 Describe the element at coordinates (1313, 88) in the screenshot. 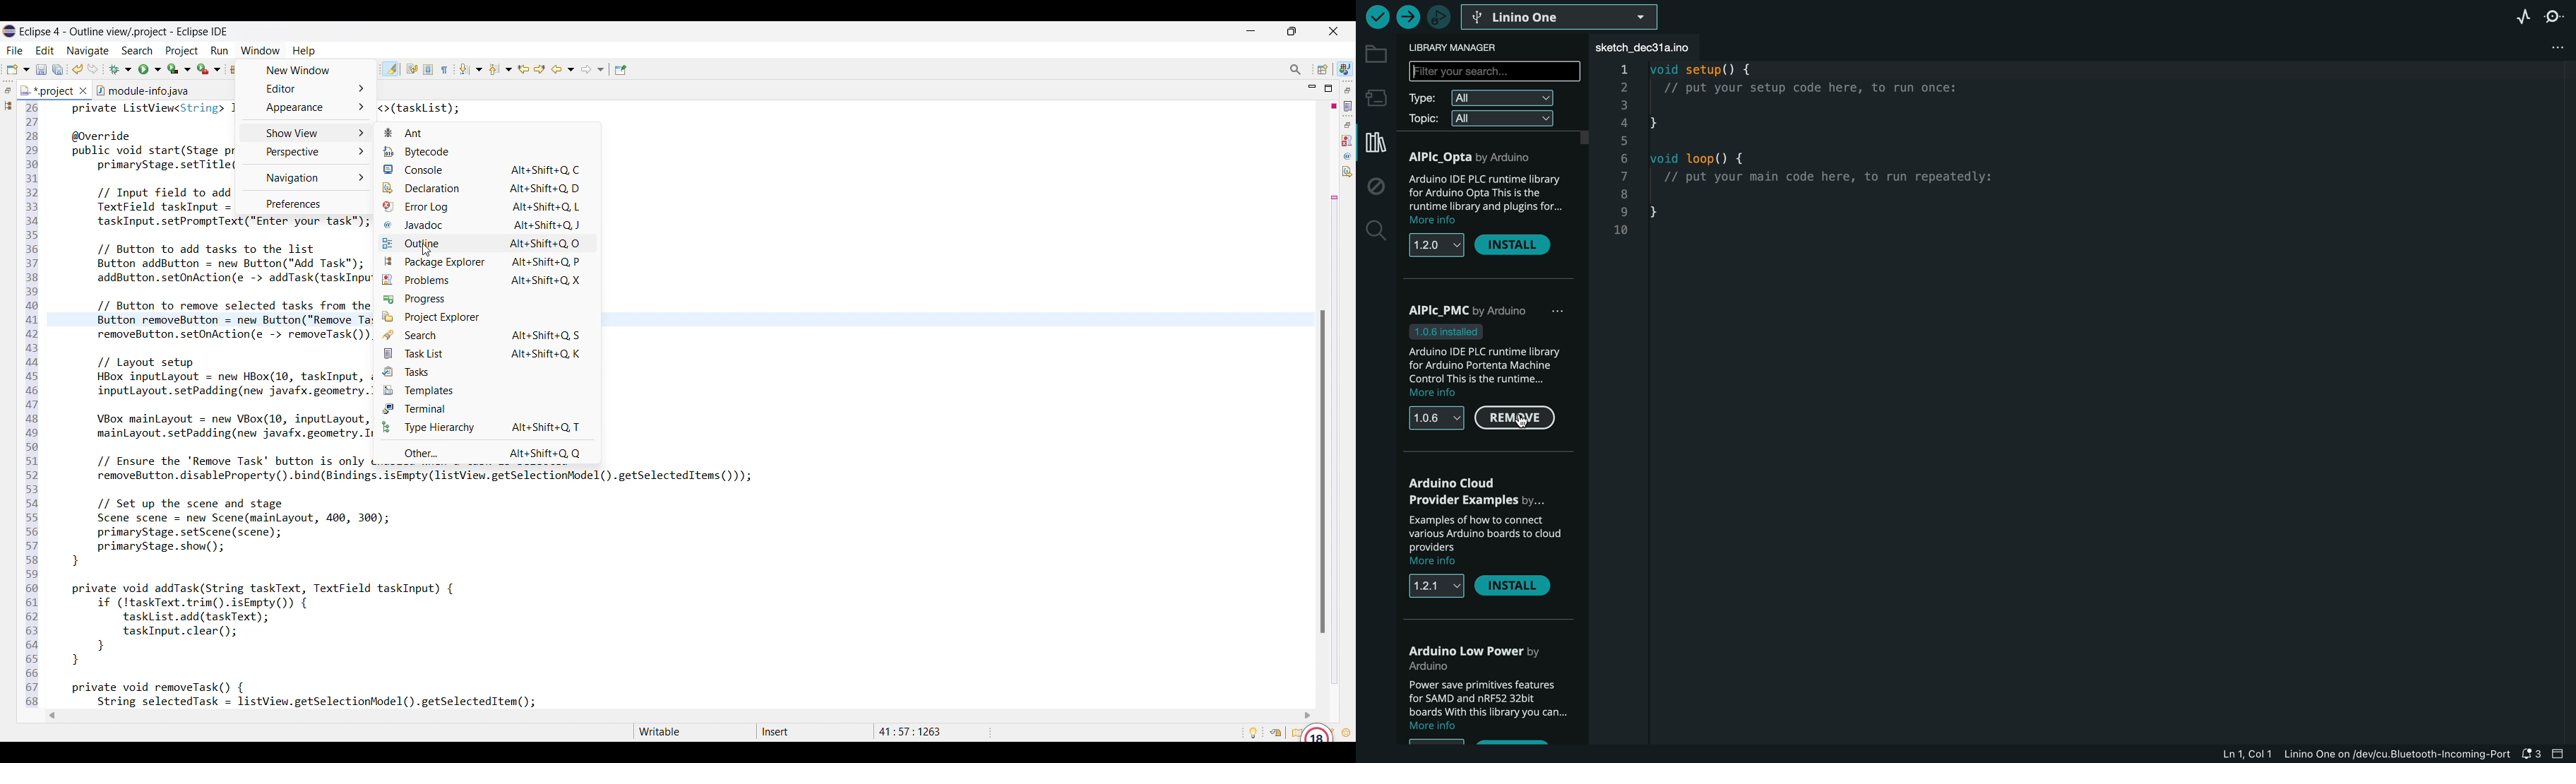

I see `Minimize` at that location.